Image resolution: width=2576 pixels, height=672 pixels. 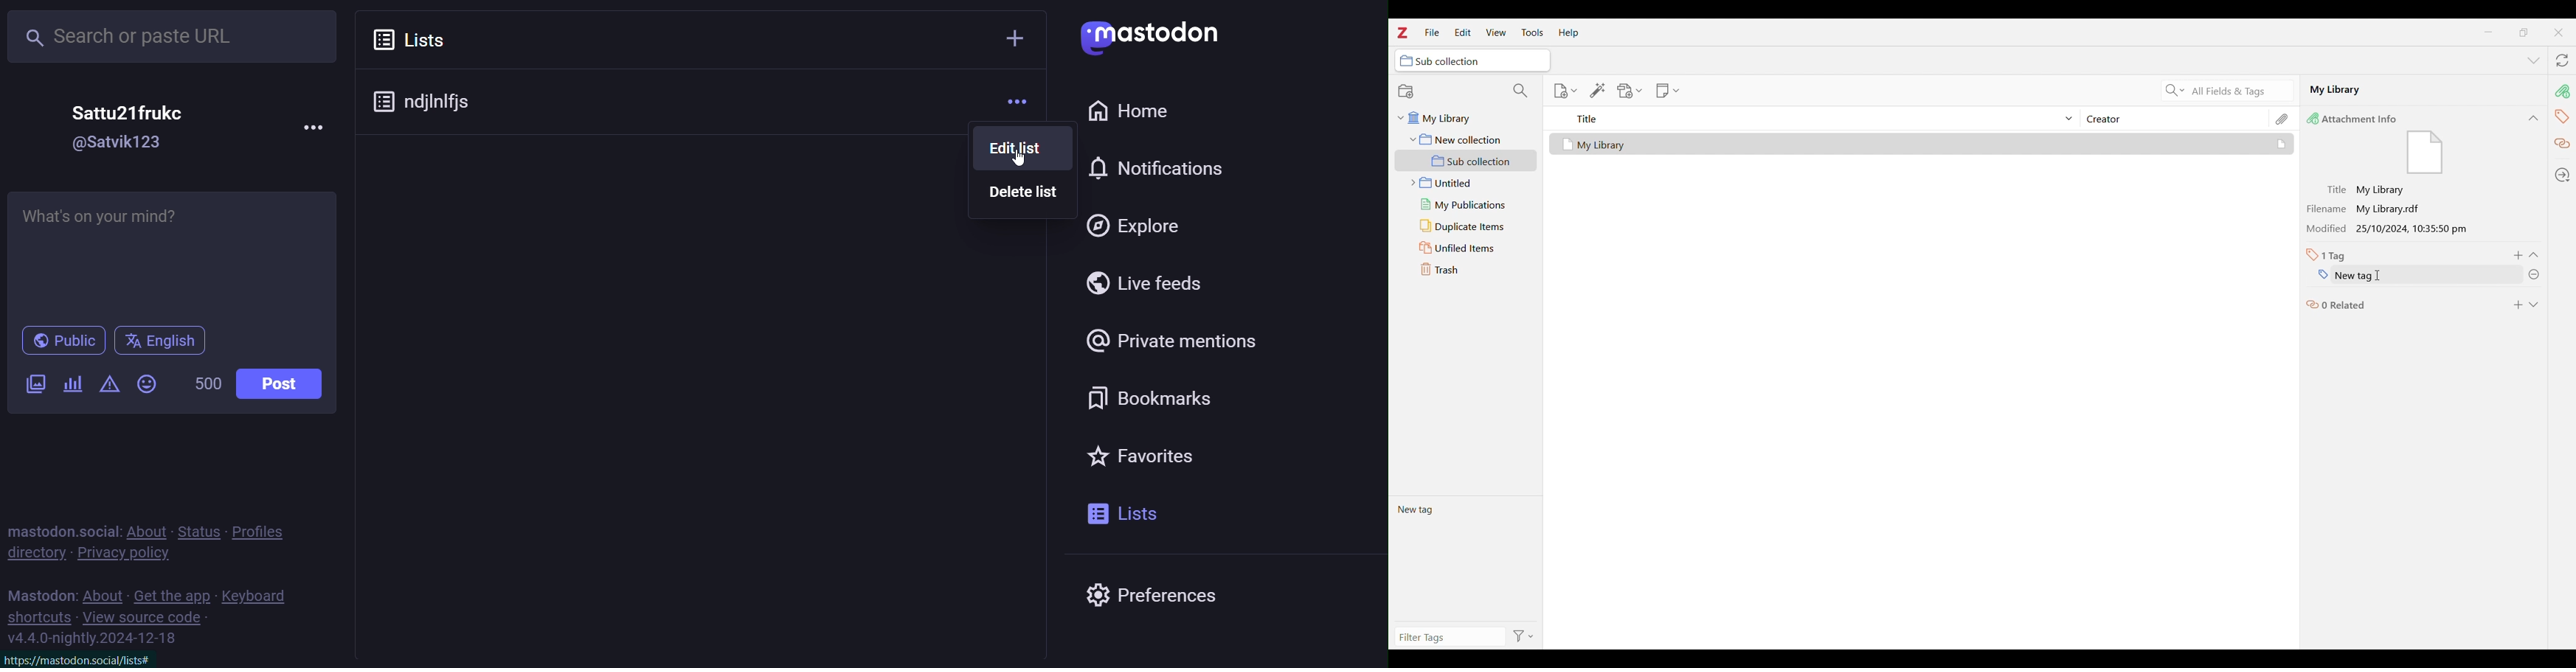 I want to click on Search criteria options, so click(x=2175, y=90).